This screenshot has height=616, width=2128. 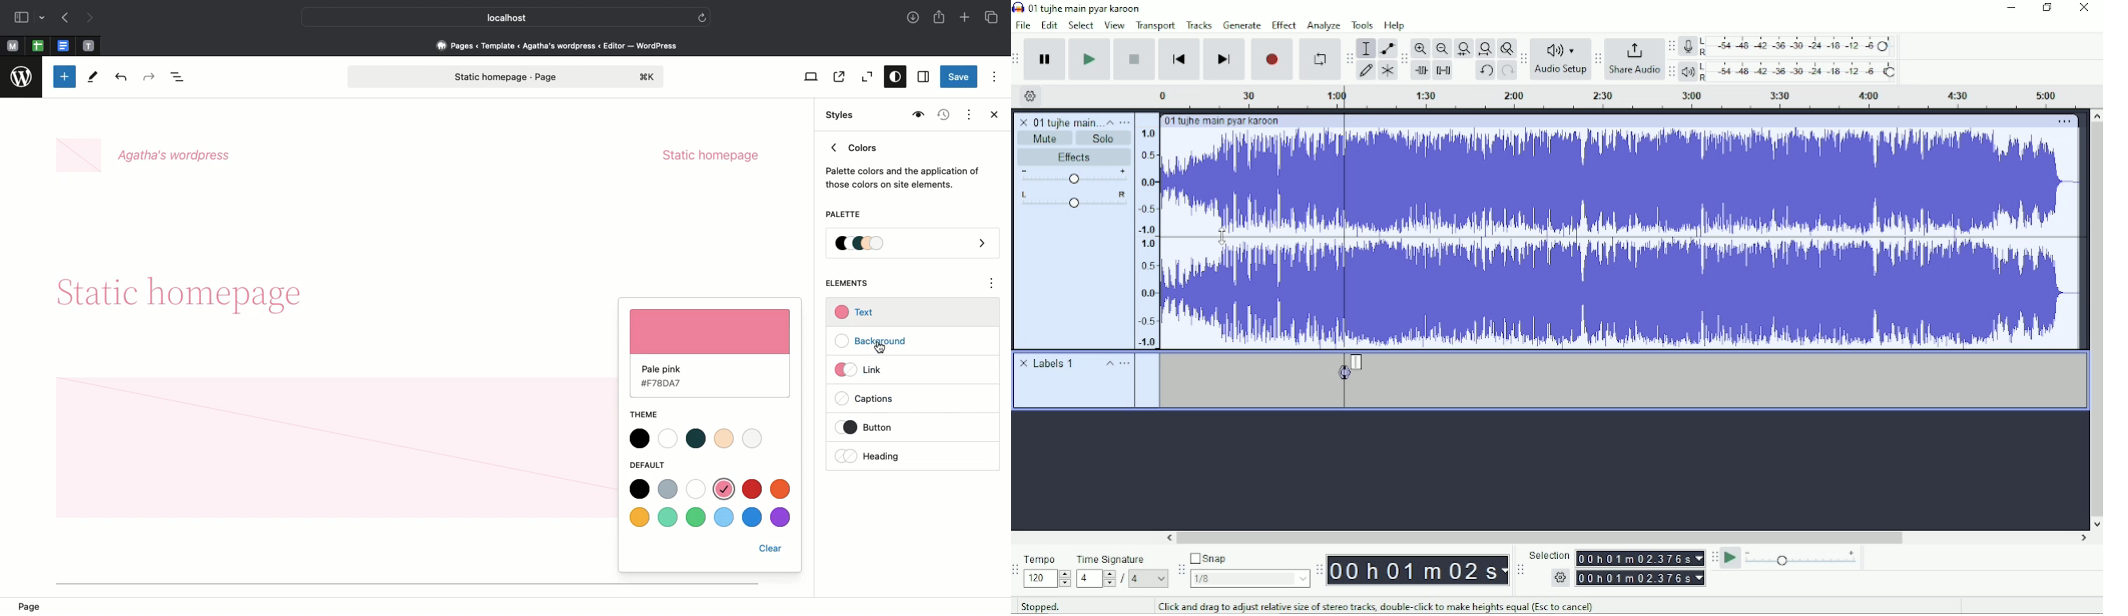 I want to click on Share Audio, so click(x=1634, y=61).